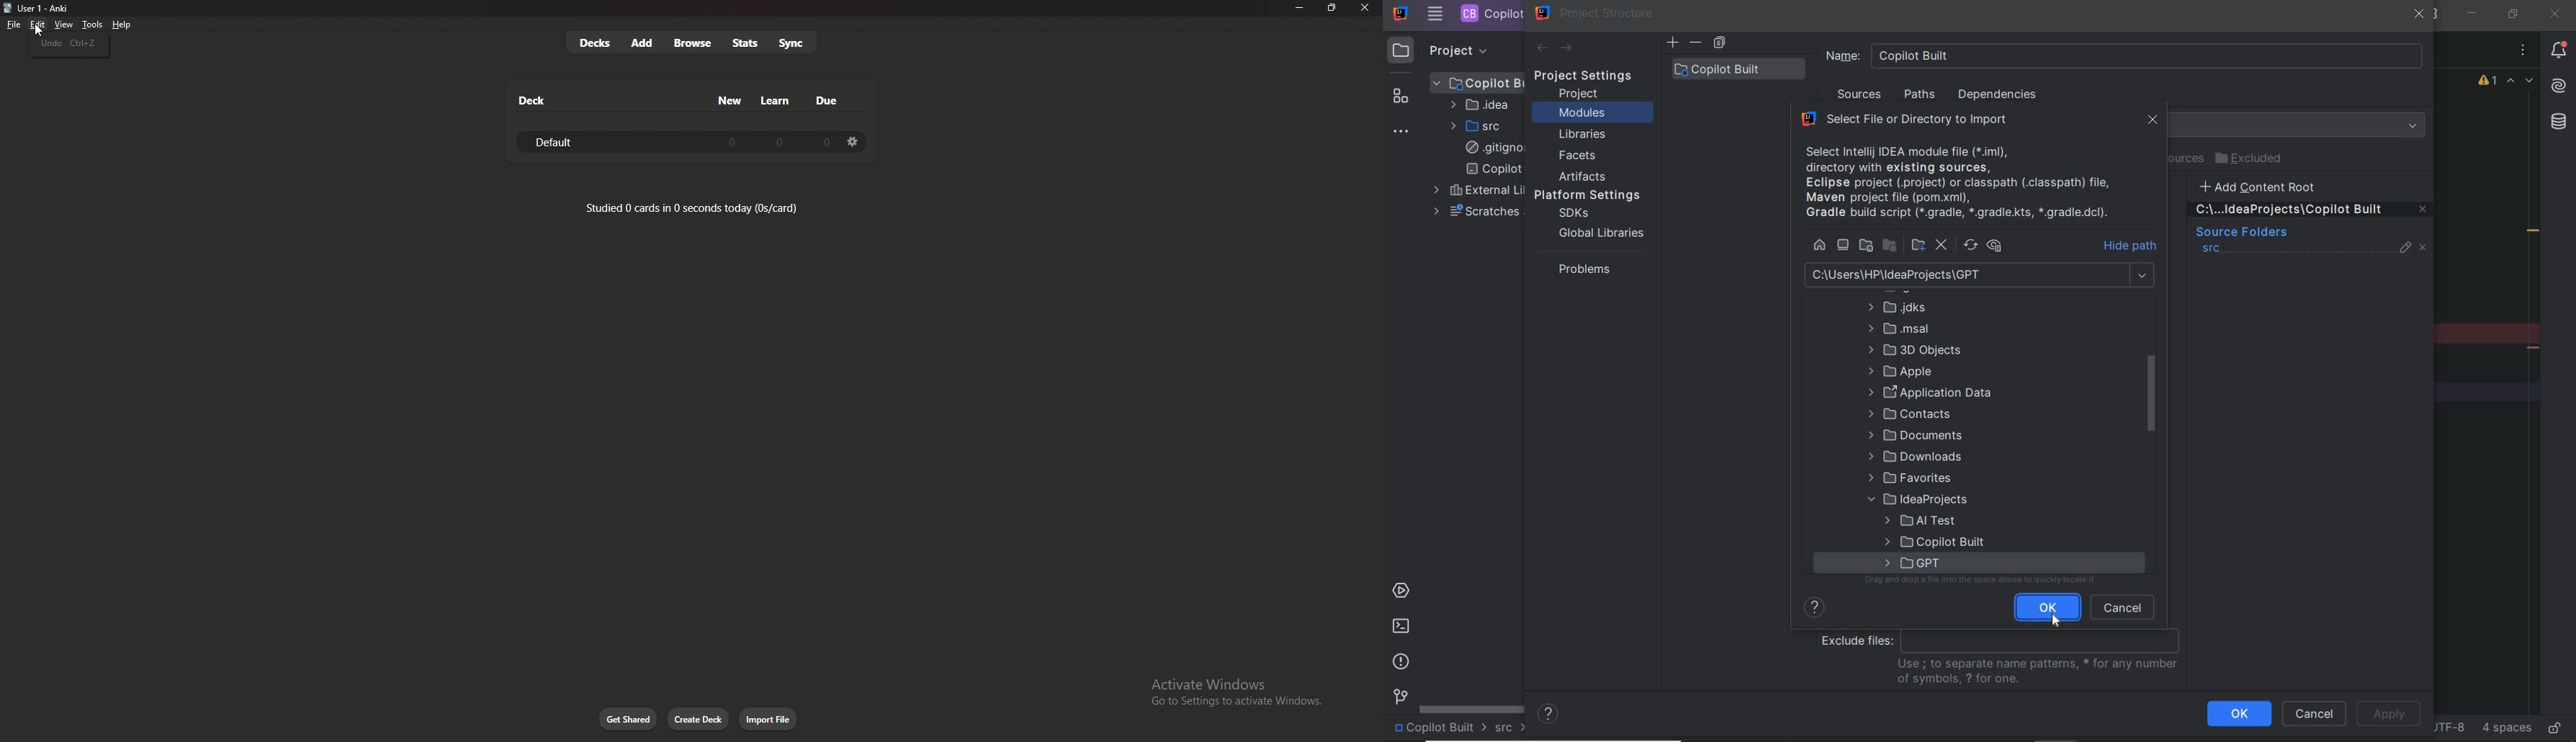 The width and height of the screenshot is (2576, 756). Describe the element at coordinates (730, 101) in the screenshot. I see `new` at that location.